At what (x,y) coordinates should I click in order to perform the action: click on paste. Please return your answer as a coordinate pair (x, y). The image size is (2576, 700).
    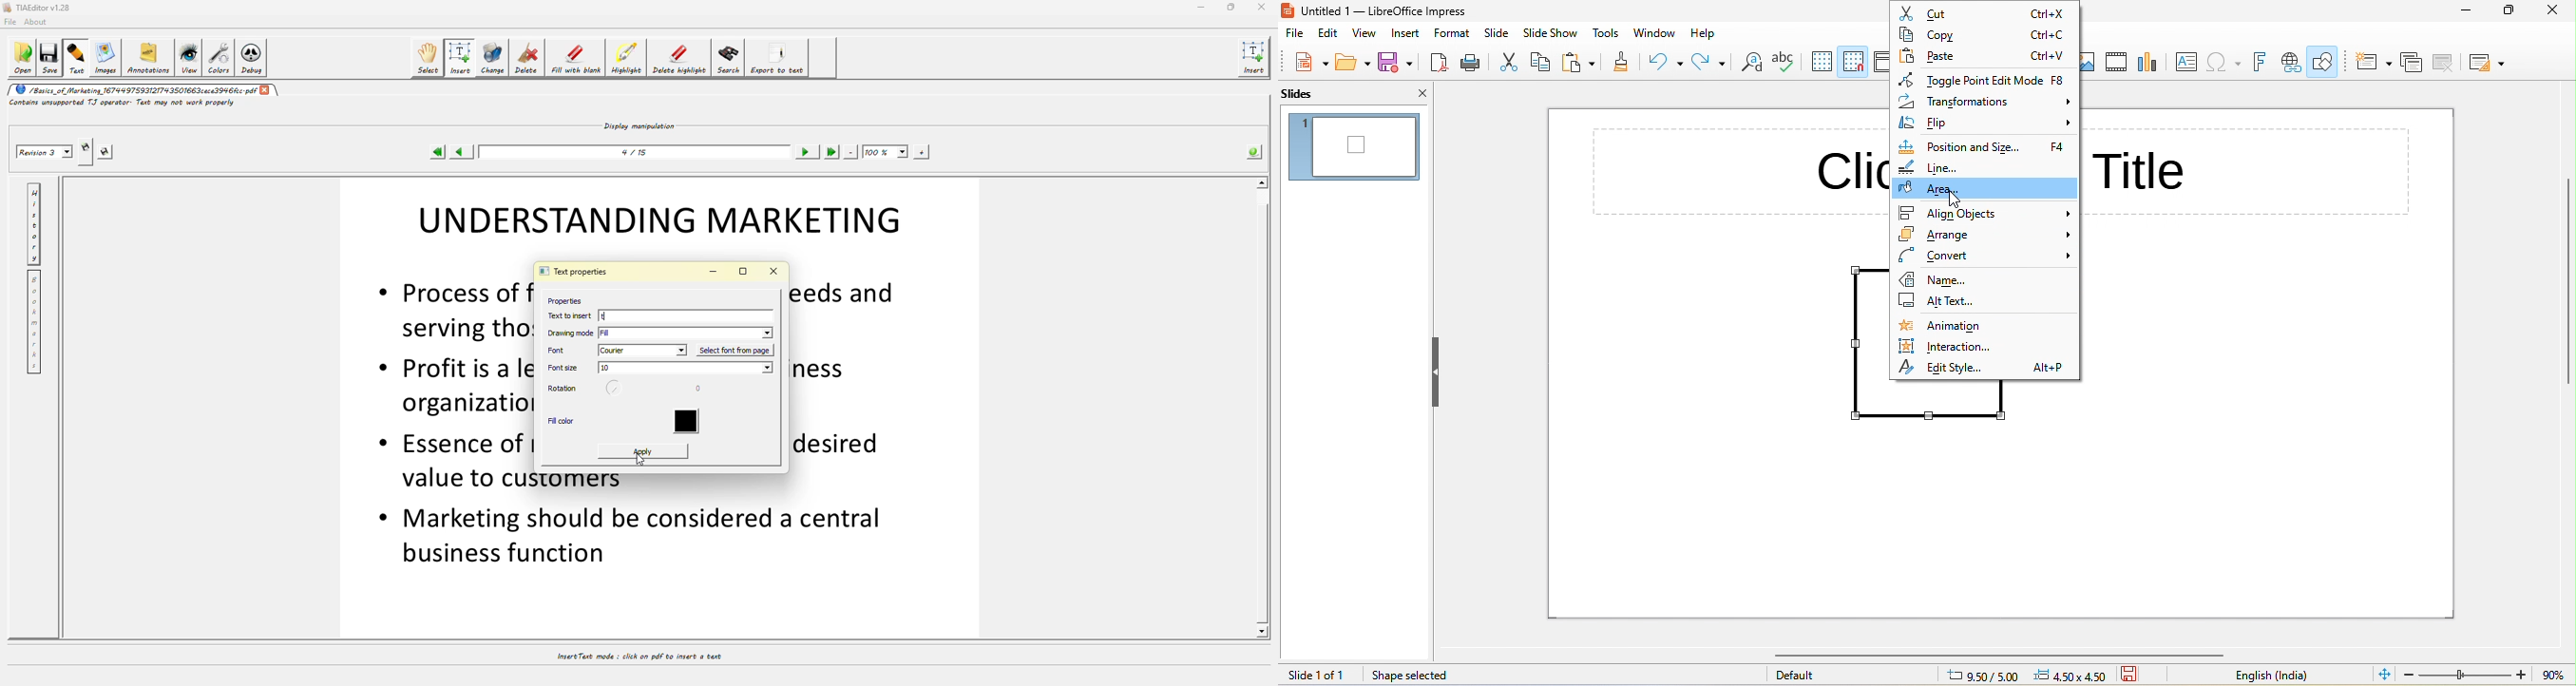
    Looking at the image, I should click on (1579, 61).